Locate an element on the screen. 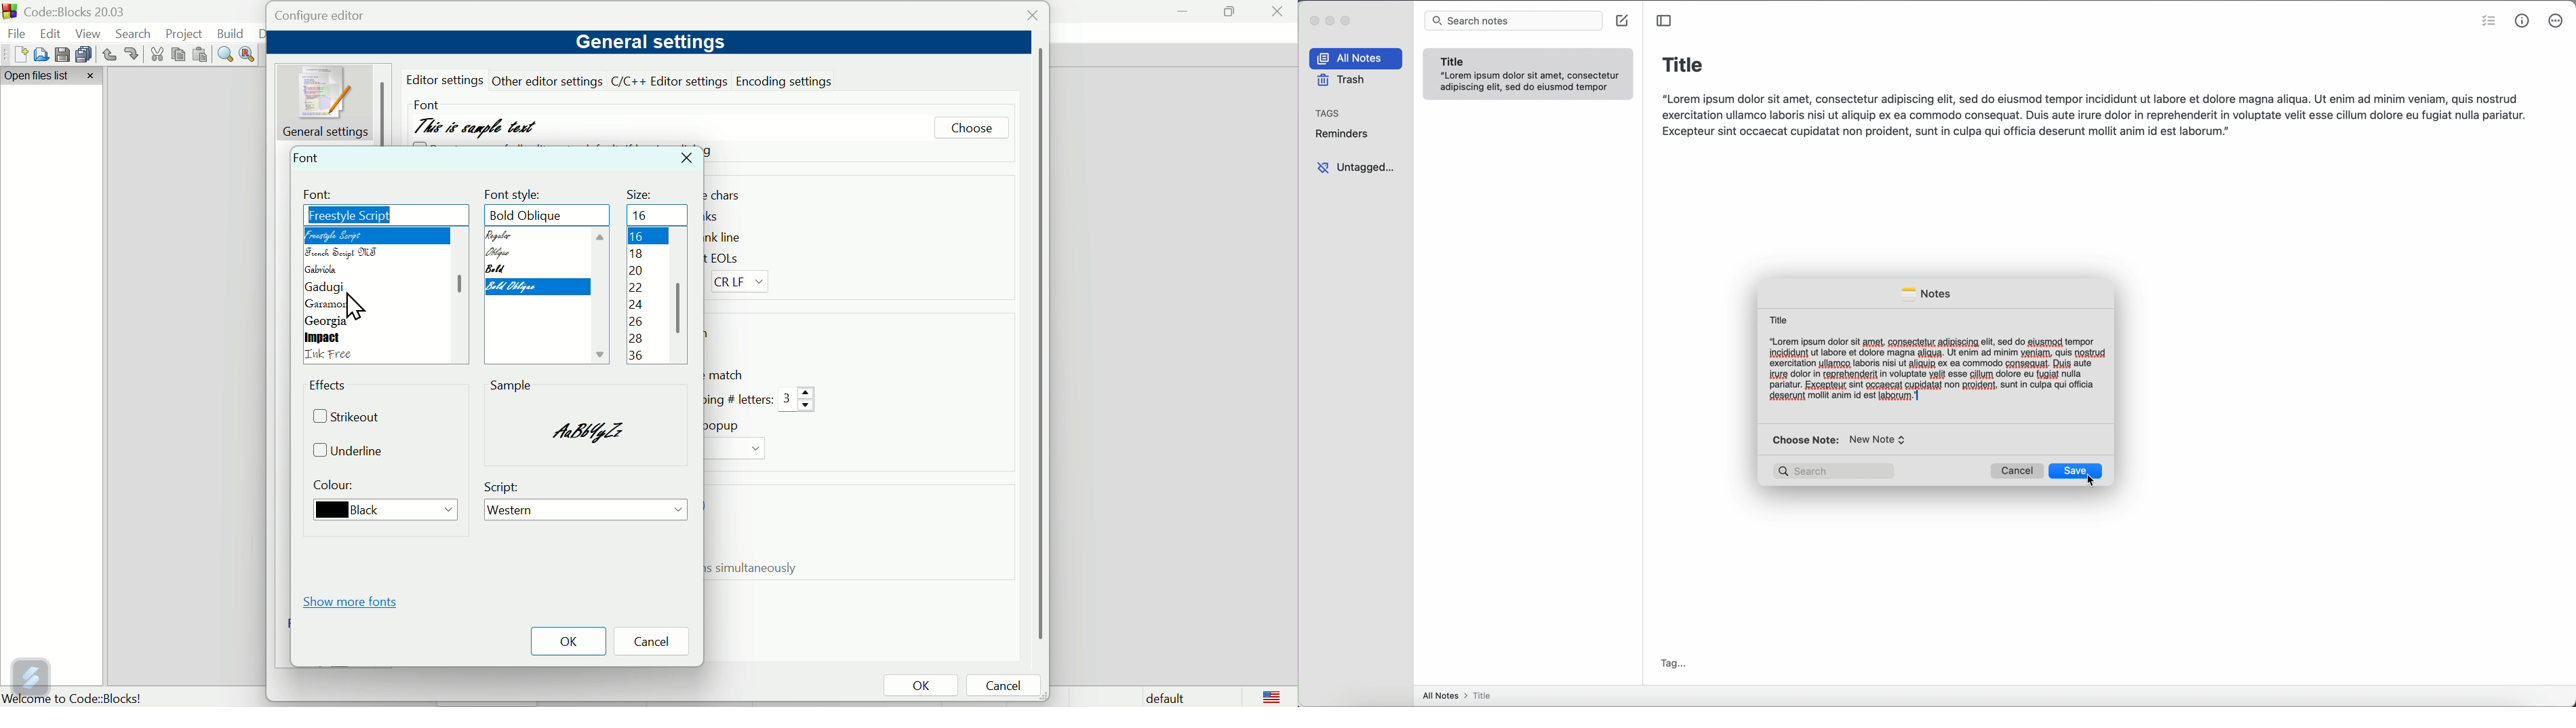 This screenshot has width=2576, height=728. Font is located at coordinates (425, 102).